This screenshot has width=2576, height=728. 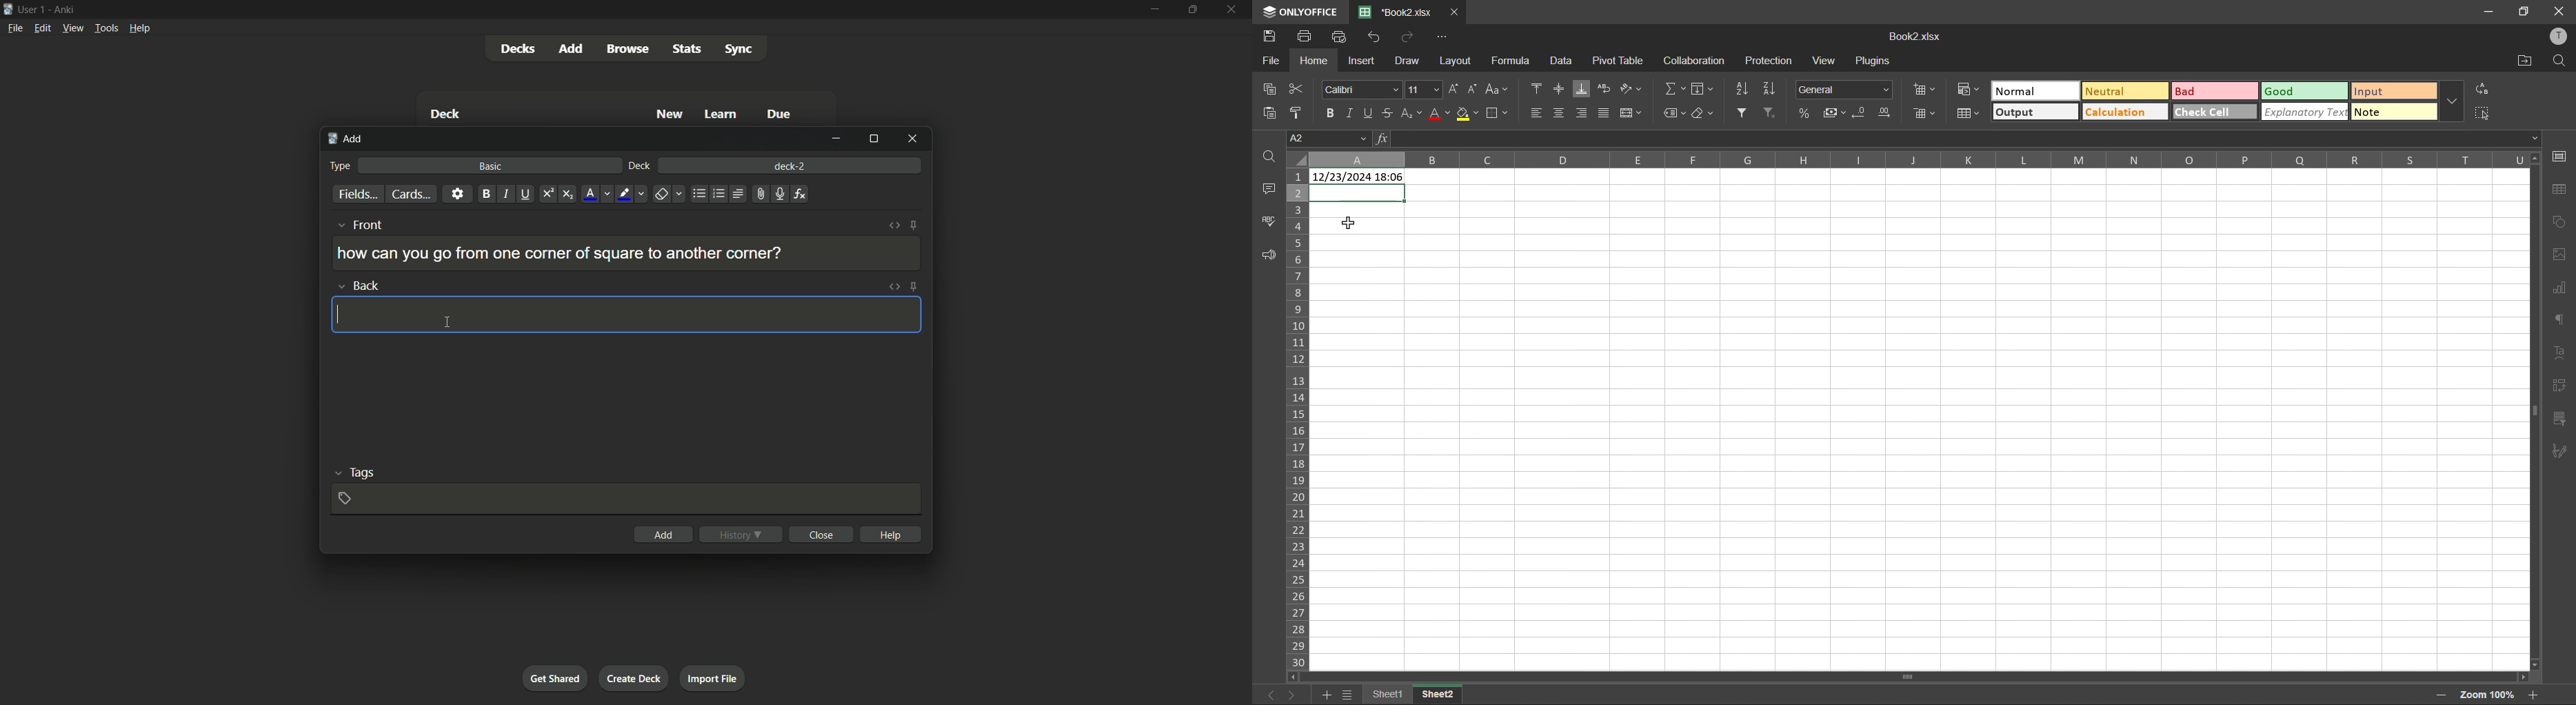 I want to click on close window, so click(x=910, y=138).